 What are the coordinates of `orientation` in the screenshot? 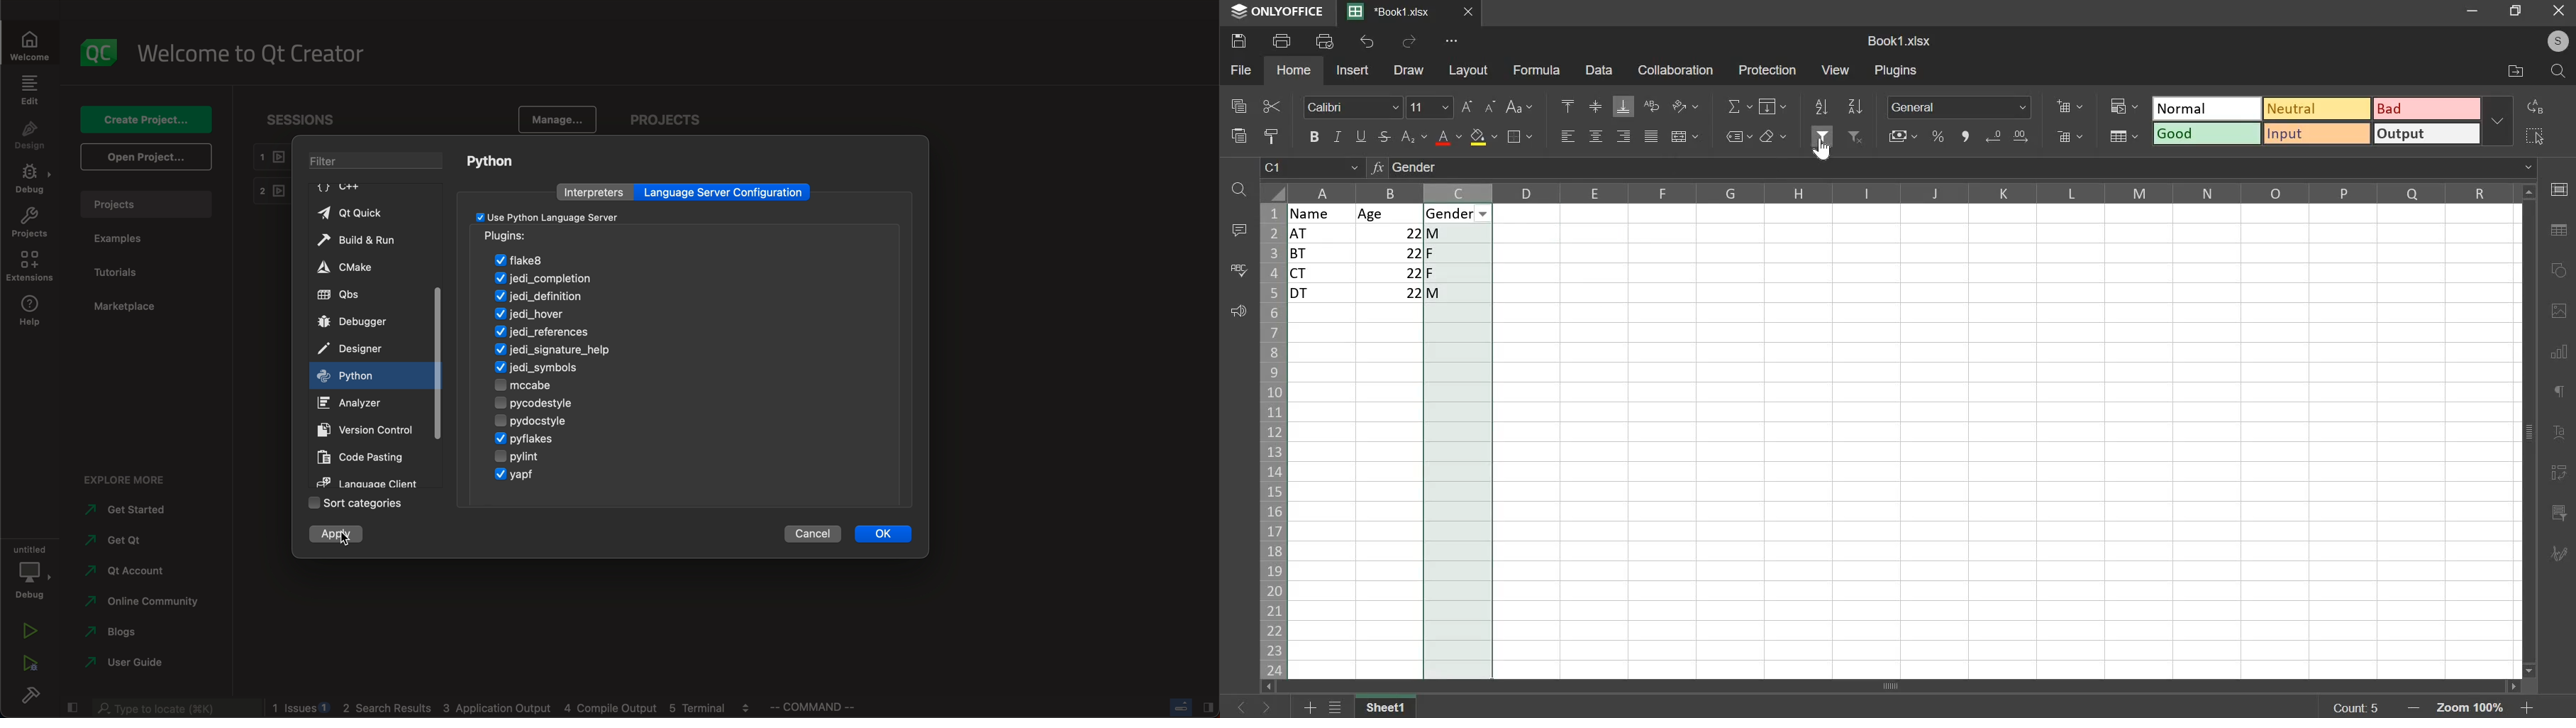 It's located at (1685, 106).